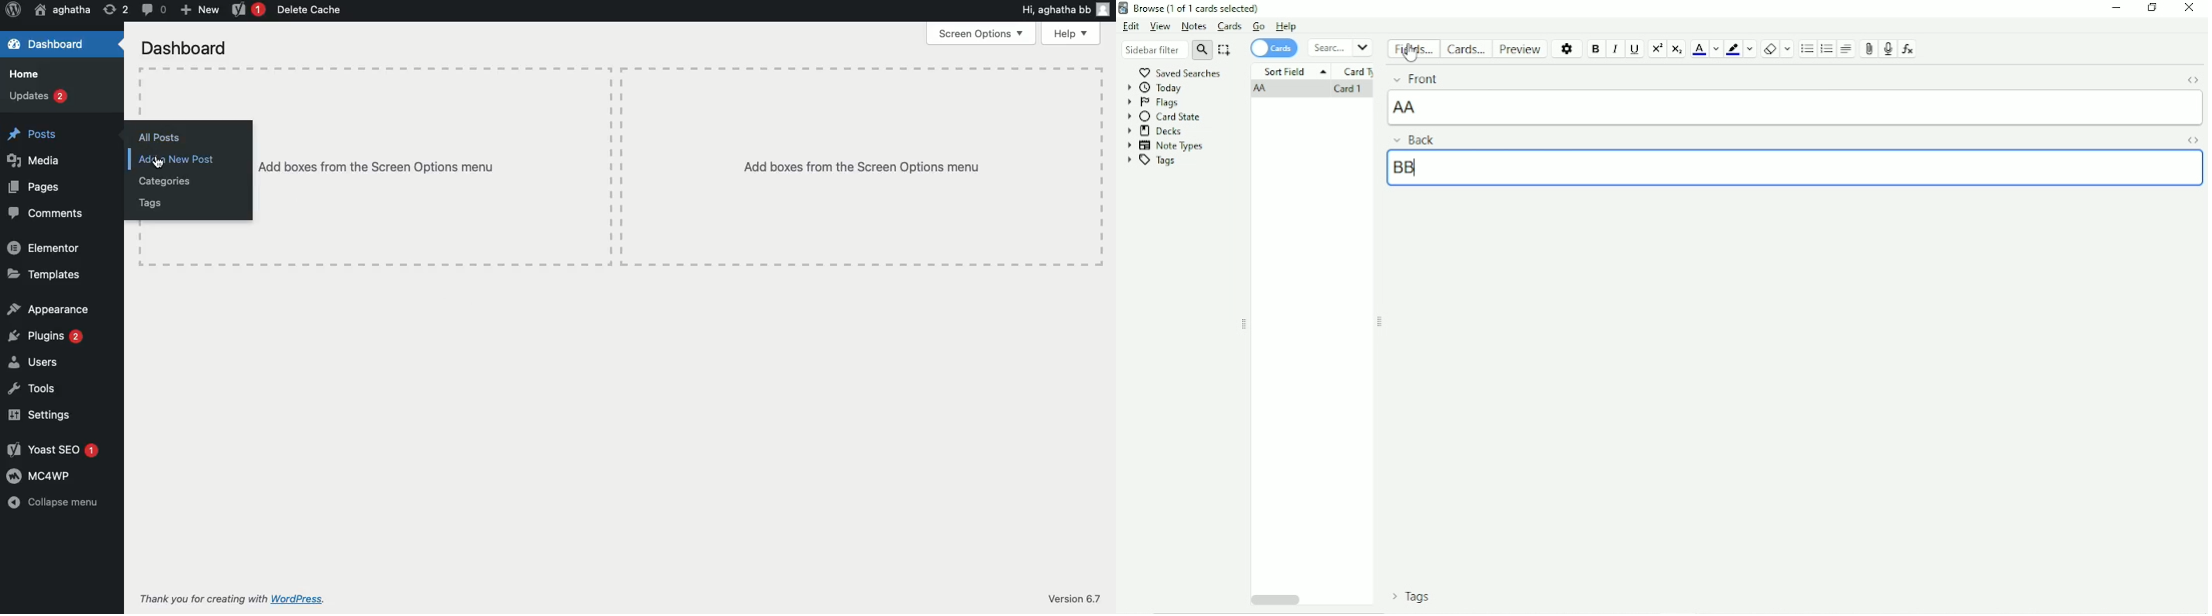 Image resolution: width=2212 pixels, height=616 pixels. What do you see at coordinates (40, 415) in the screenshot?
I see `Settings` at bounding box center [40, 415].